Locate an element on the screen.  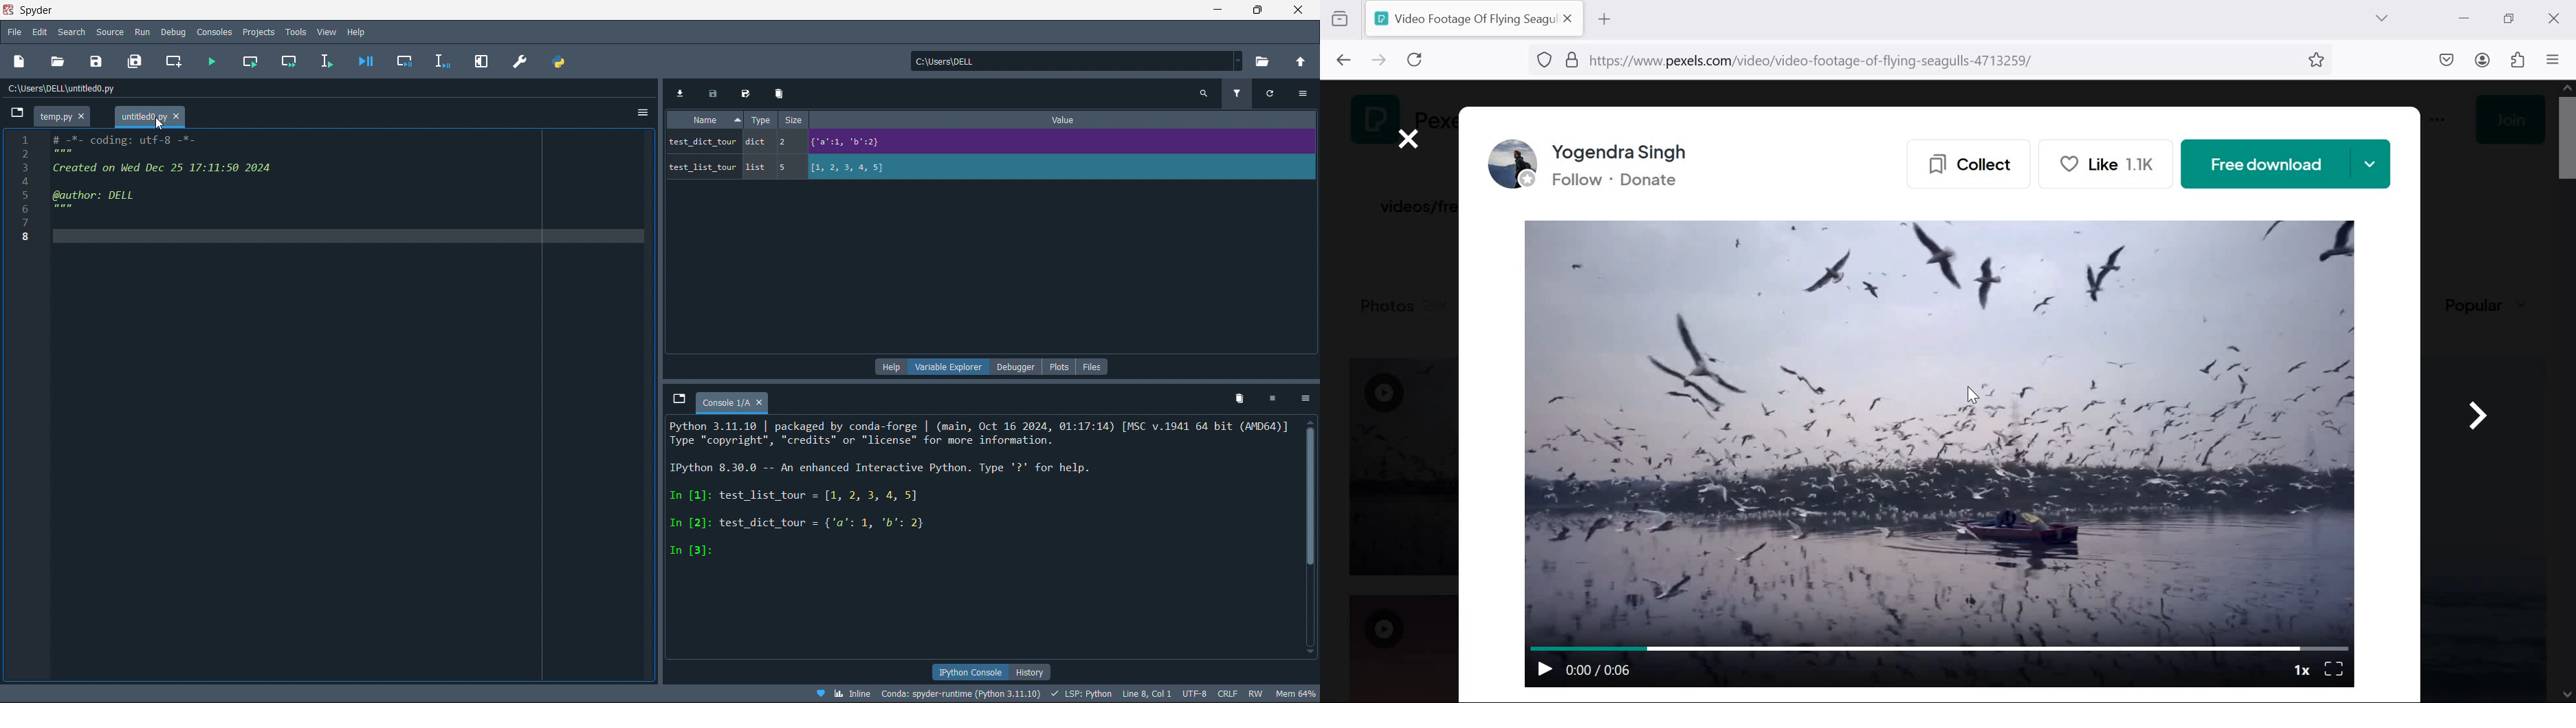
run line is located at coordinates (326, 60).